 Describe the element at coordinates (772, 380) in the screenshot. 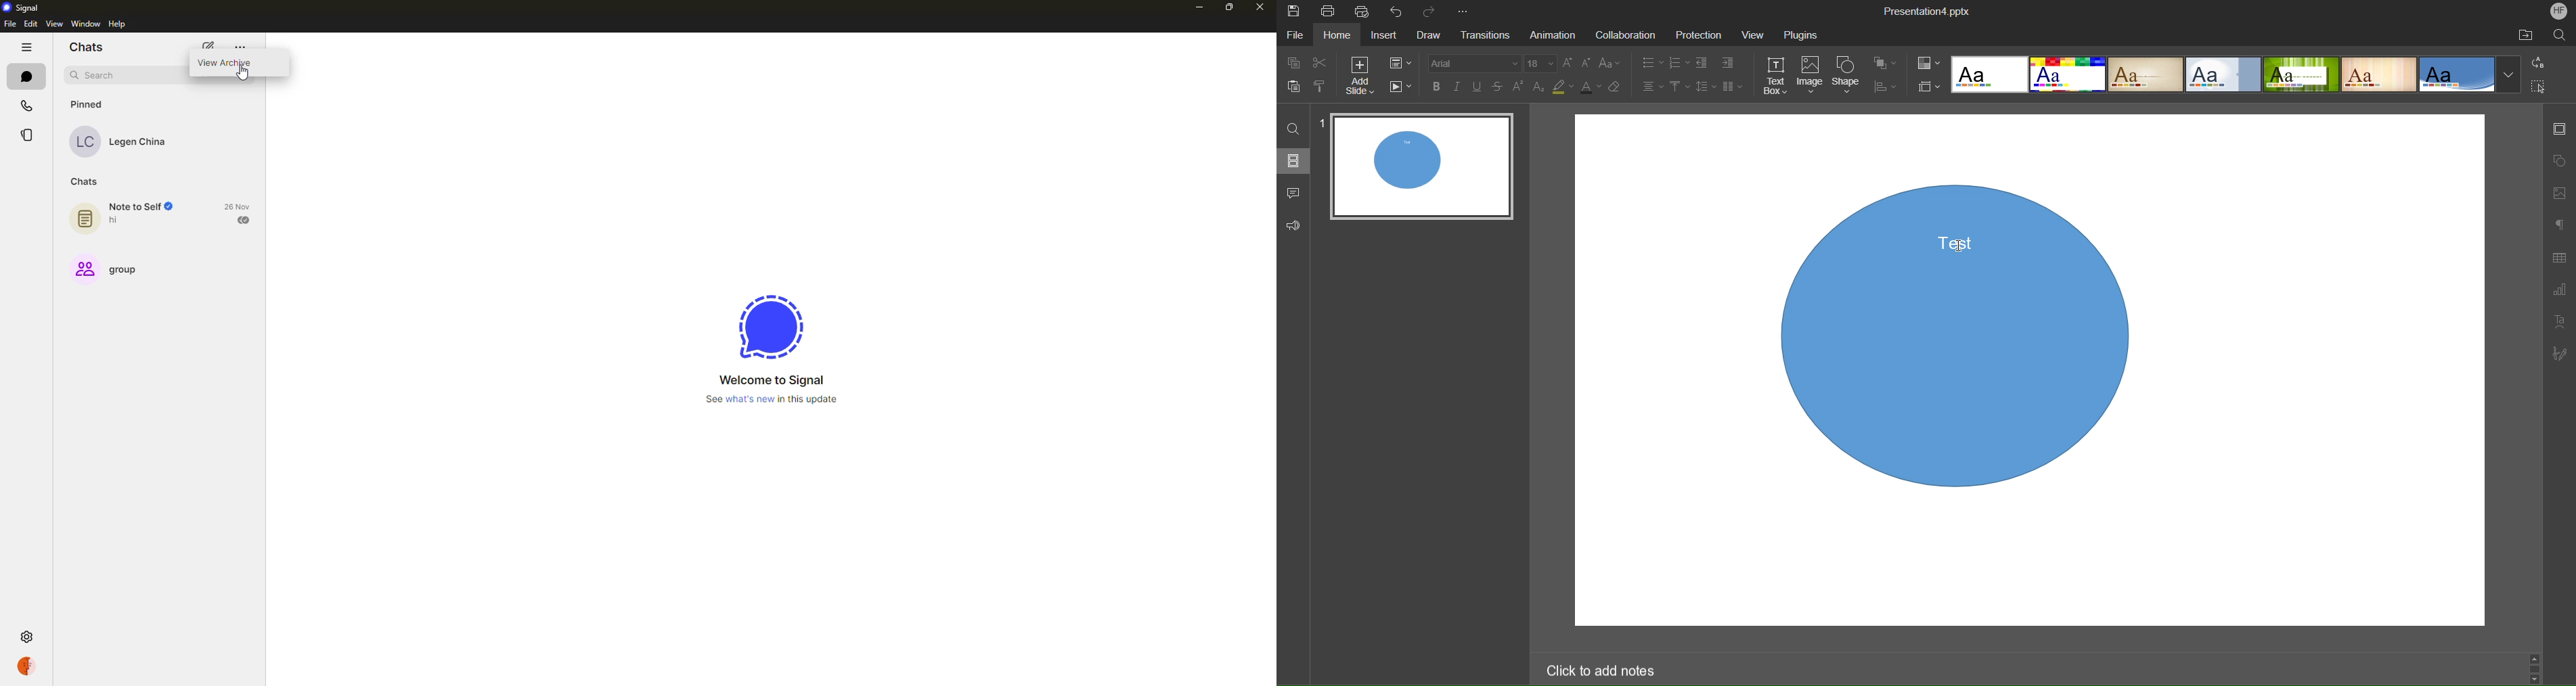

I see `welcome to signal` at that location.